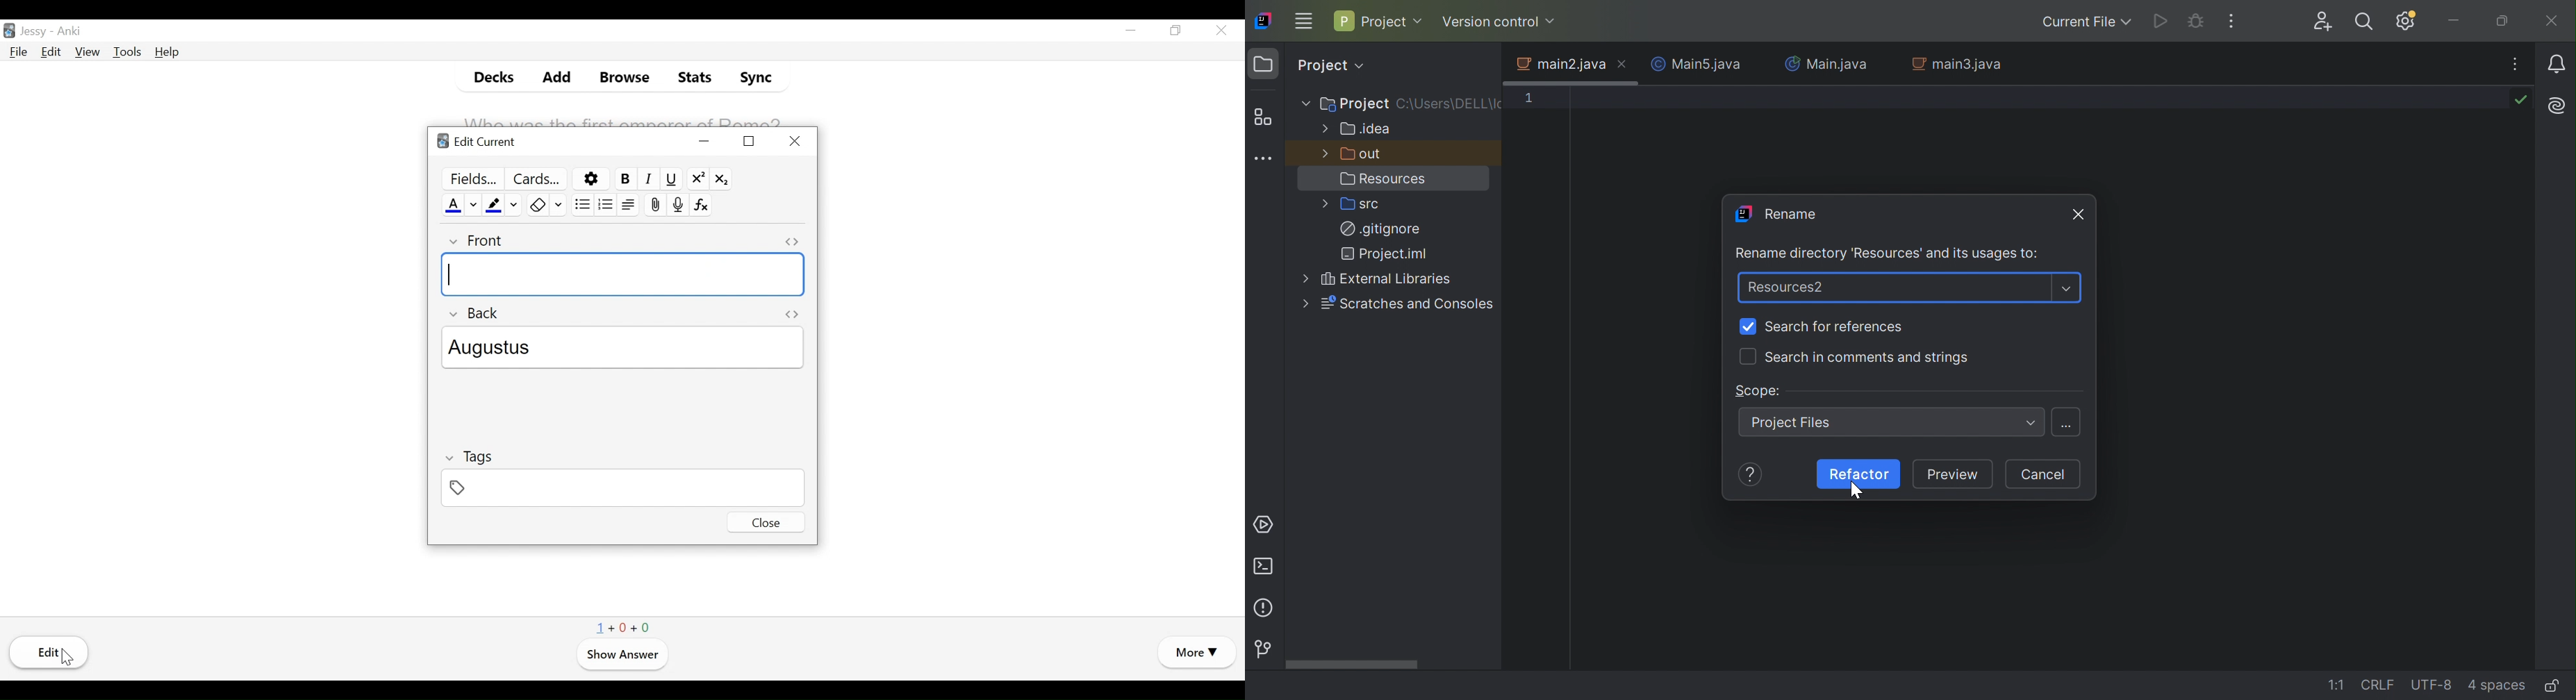 Image resolution: width=2576 pixels, height=700 pixels. Describe the element at coordinates (622, 487) in the screenshot. I see `Tags Field` at that location.